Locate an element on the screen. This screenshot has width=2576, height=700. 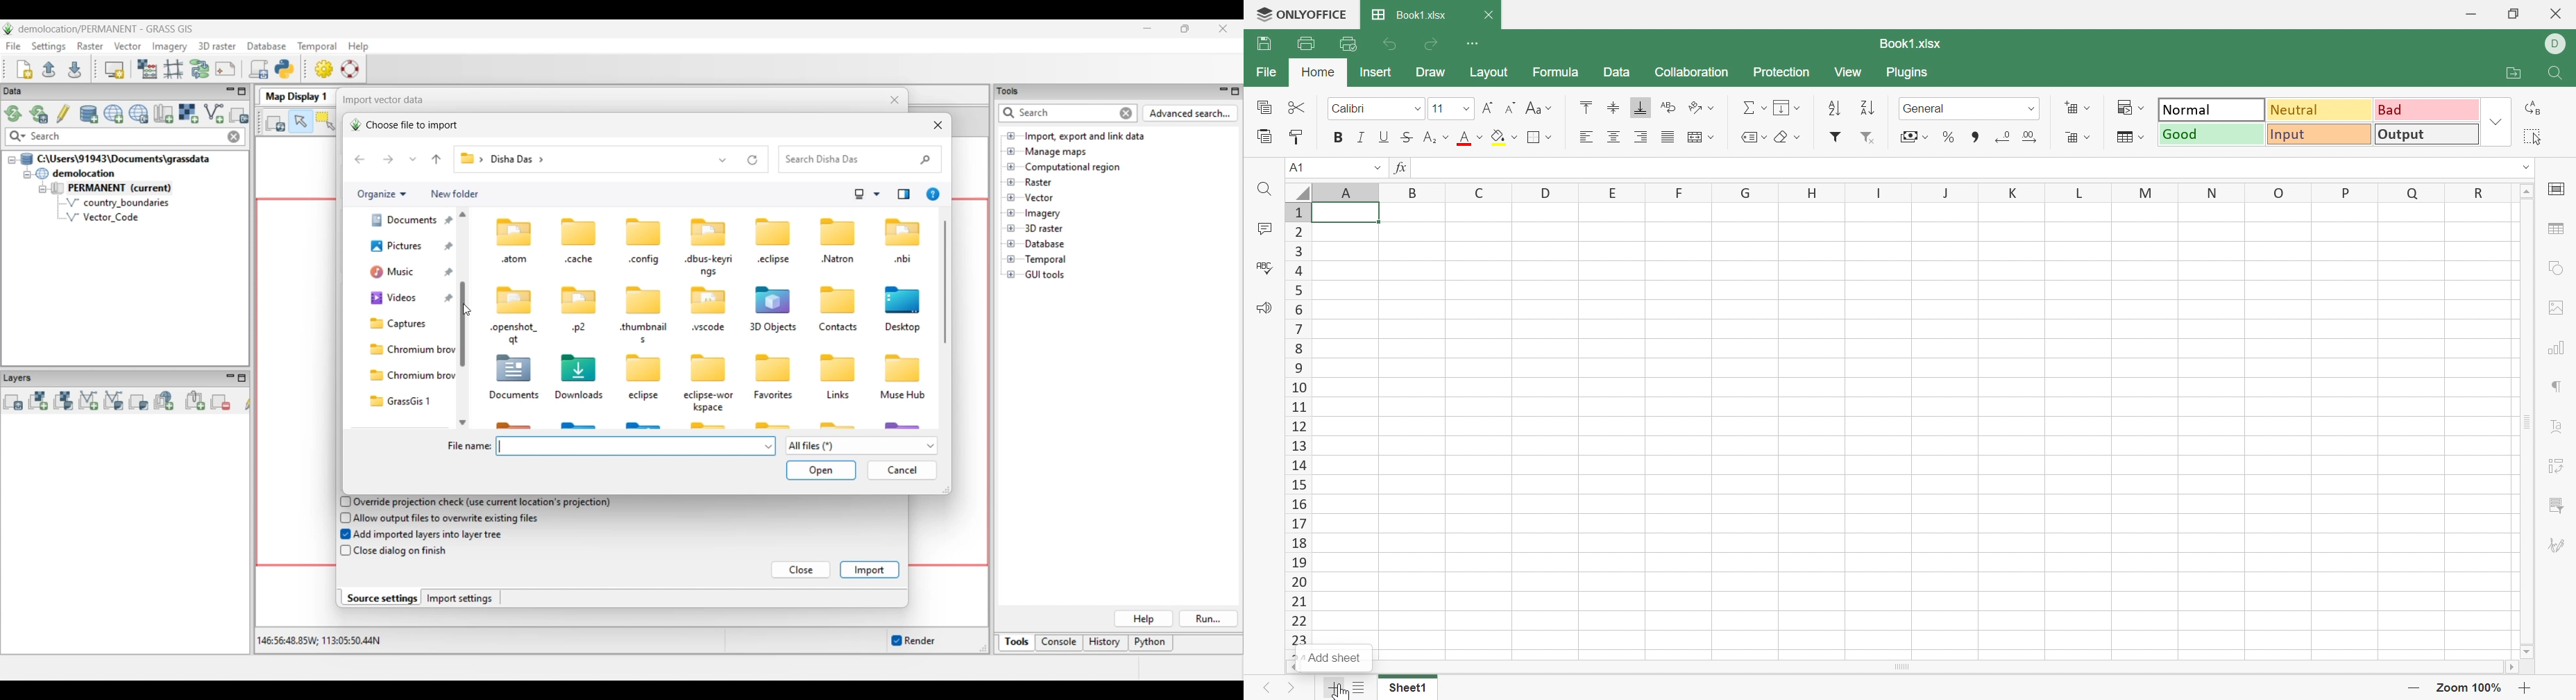
Open file location is located at coordinates (2514, 74).